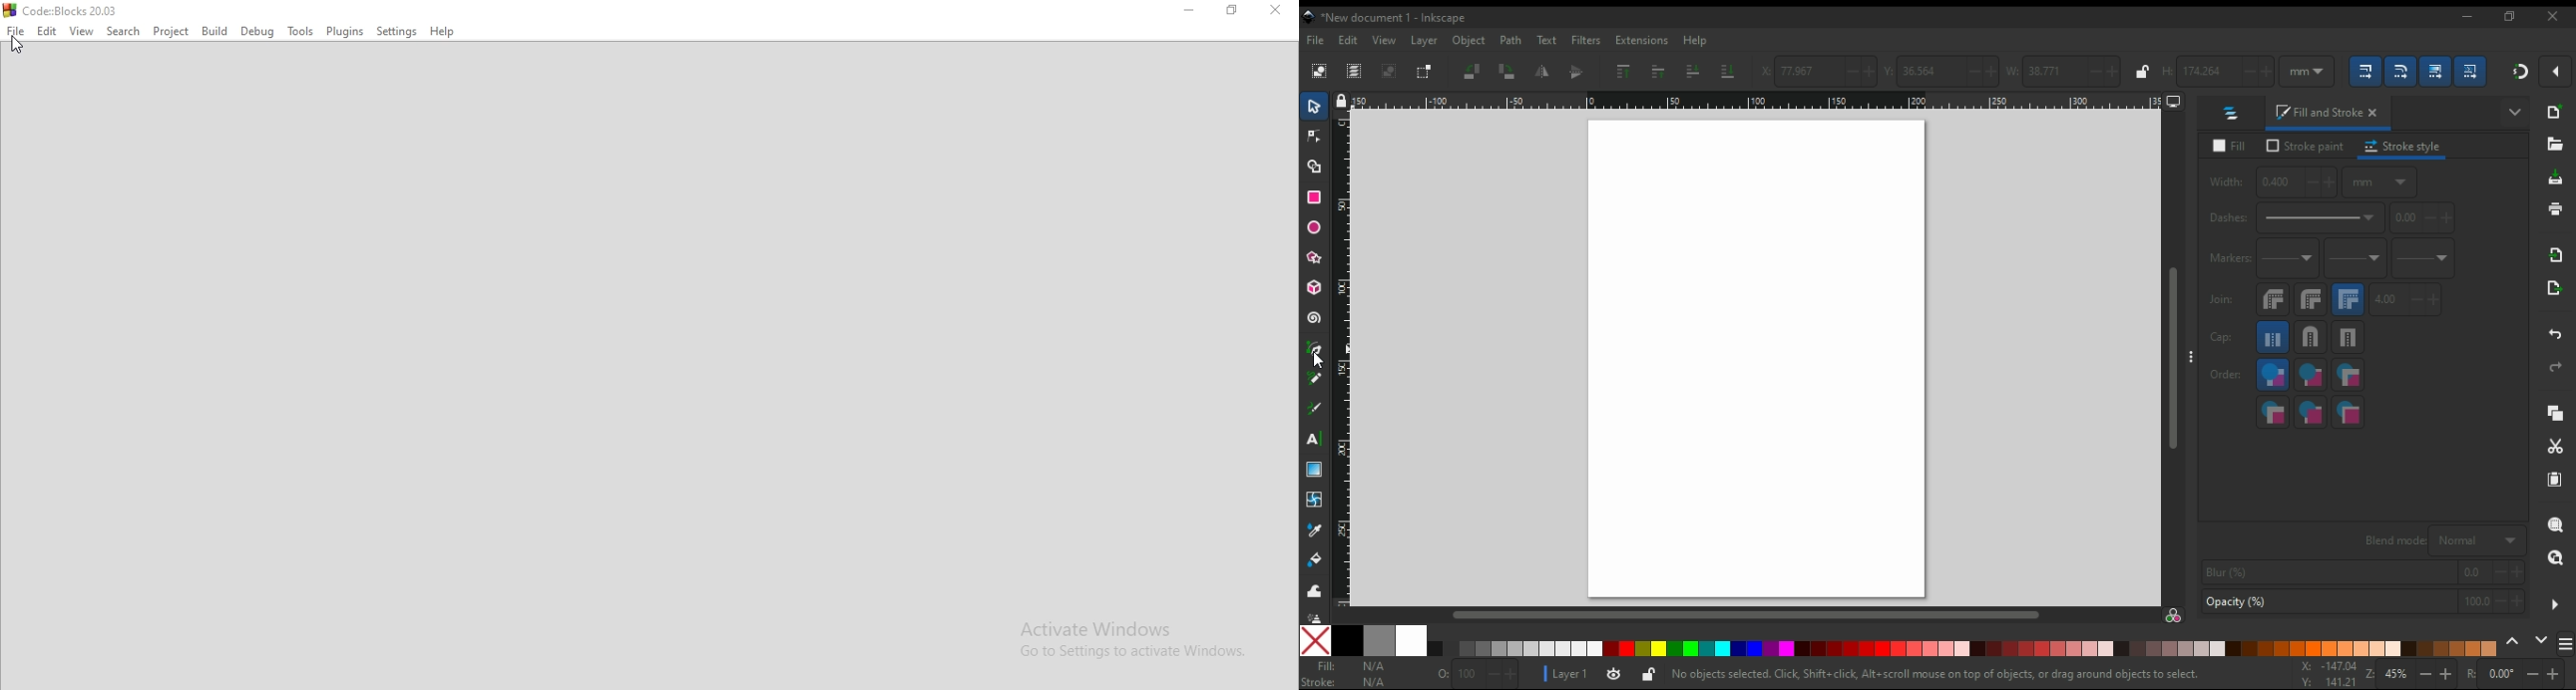 The height and width of the screenshot is (700, 2576). Describe the element at coordinates (2171, 358) in the screenshot. I see `scroll bar` at that location.